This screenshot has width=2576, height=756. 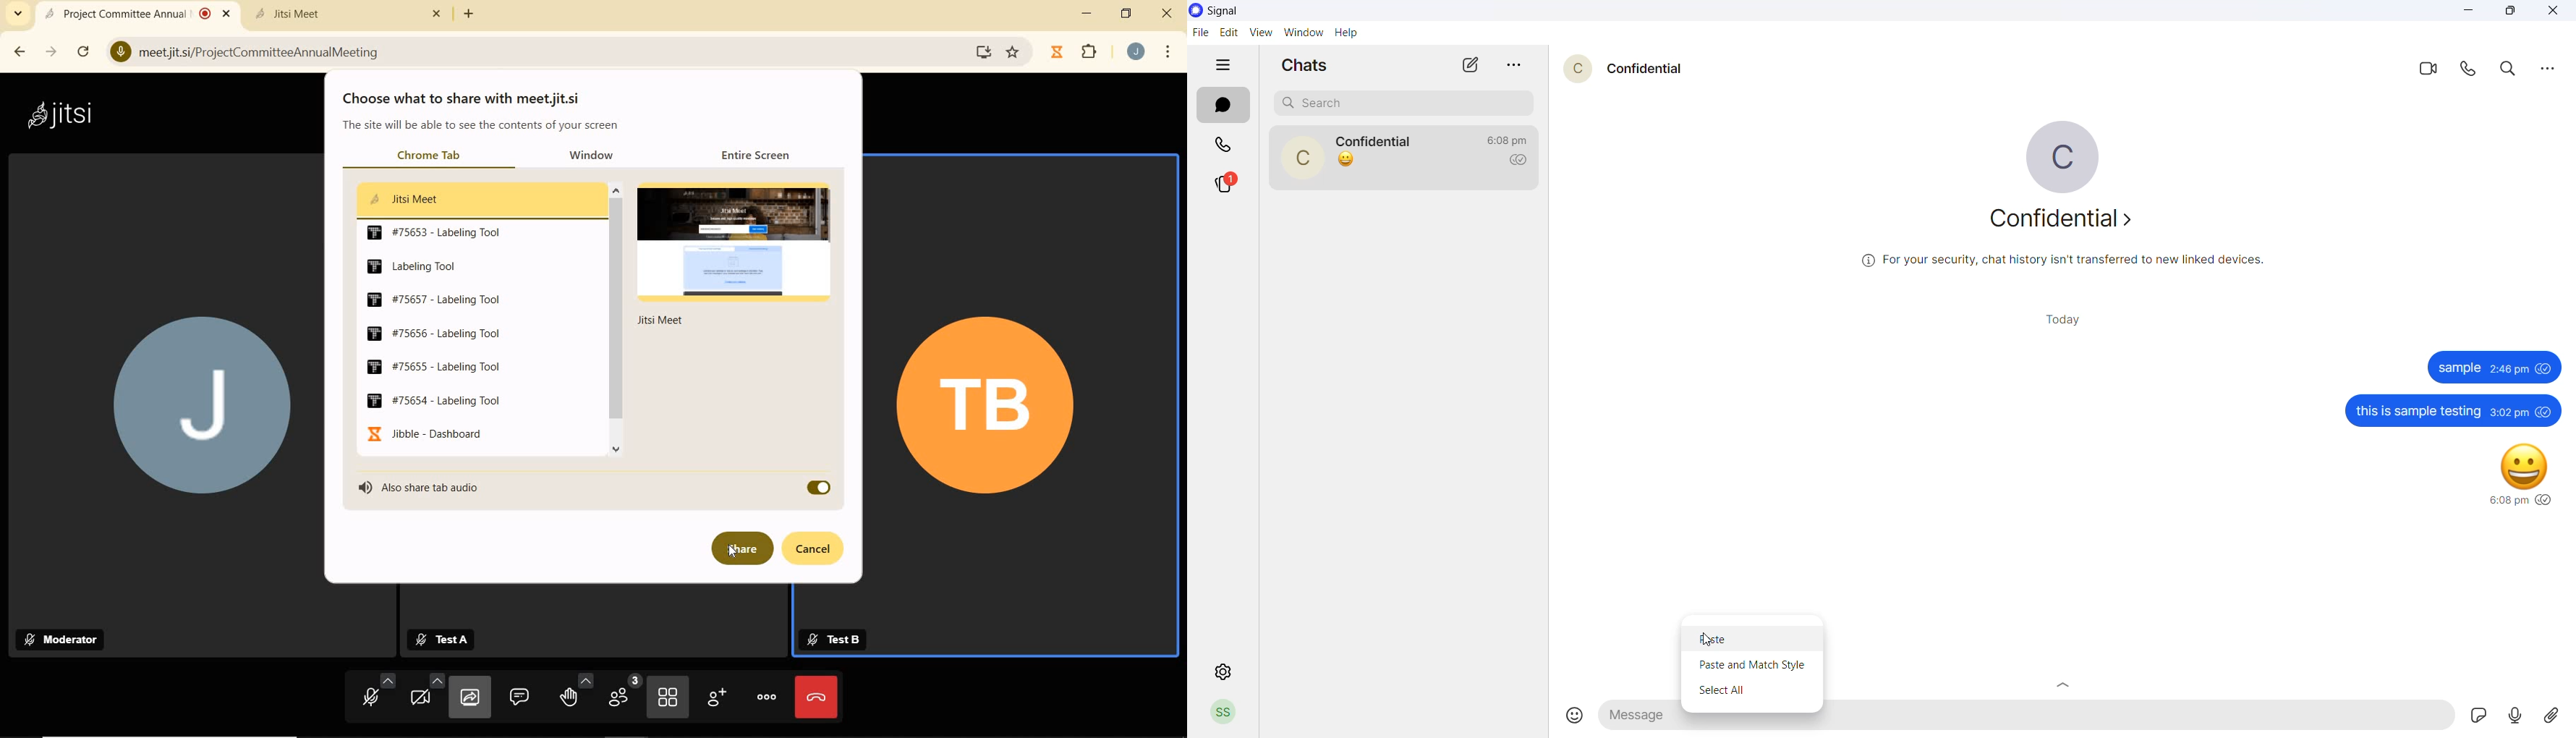 What do you see at coordinates (2512, 12) in the screenshot?
I see `maximize` at bounding box center [2512, 12].